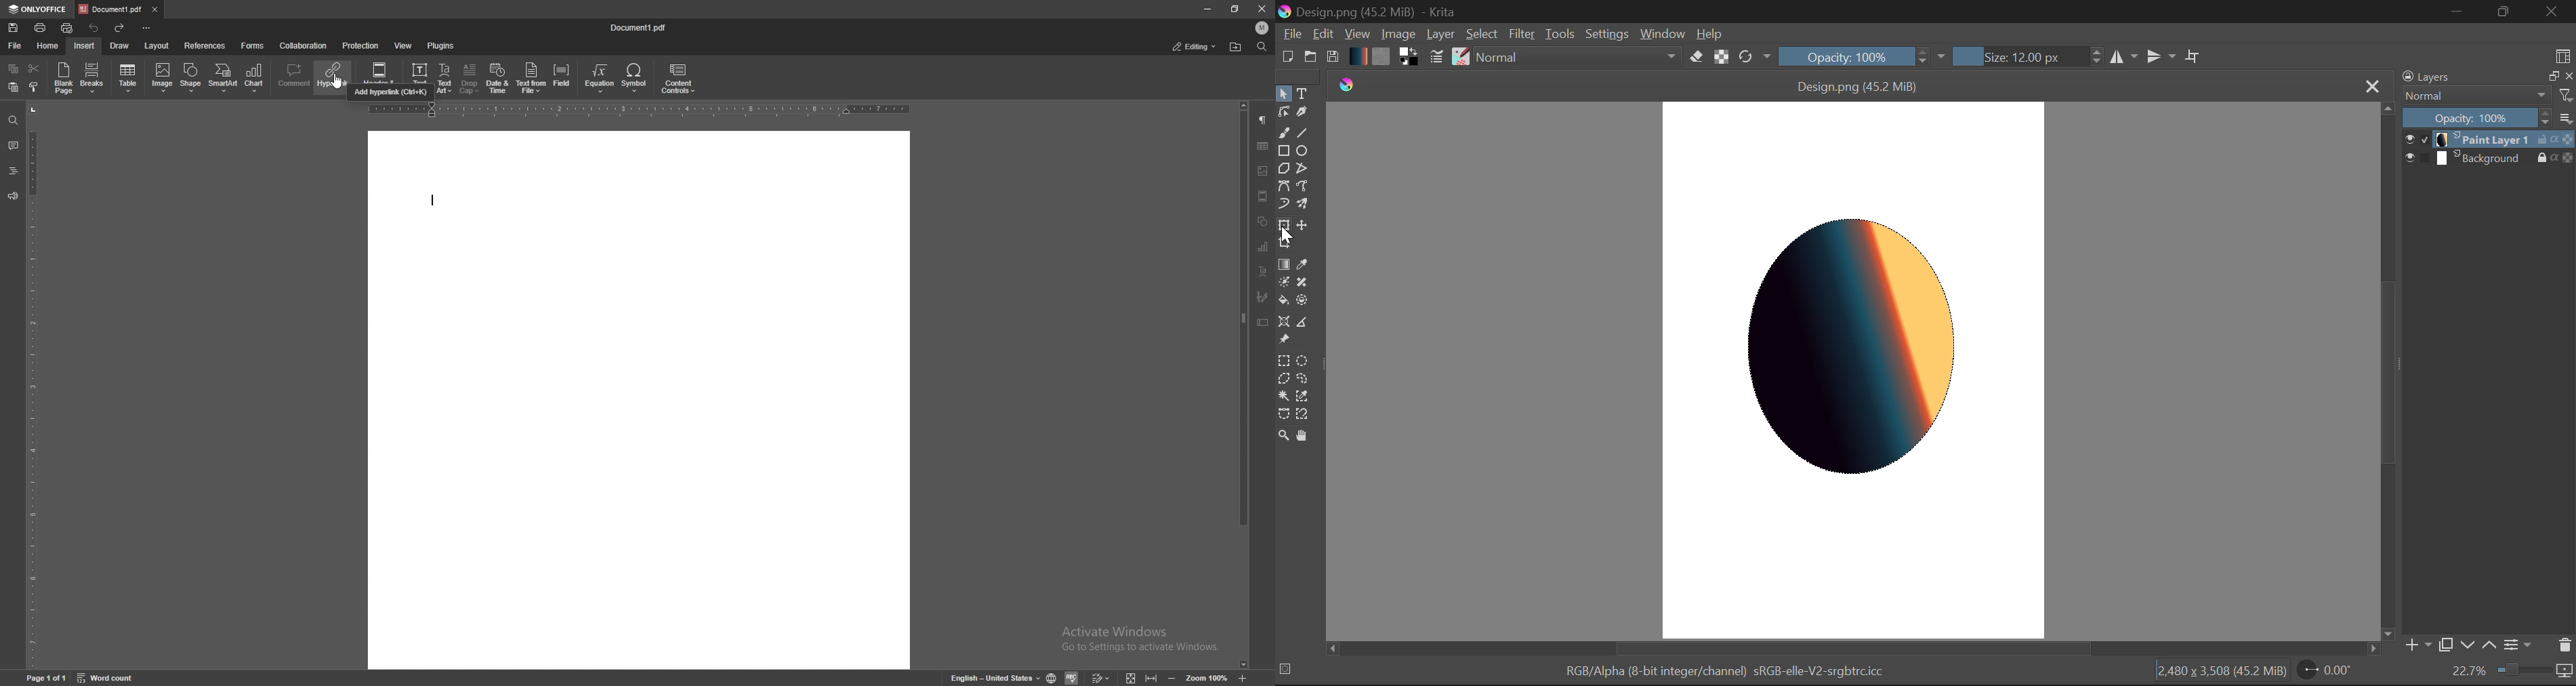 Image resolution: width=2576 pixels, height=700 pixels. What do you see at coordinates (1208, 8) in the screenshot?
I see `minimize` at bounding box center [1208, 8].